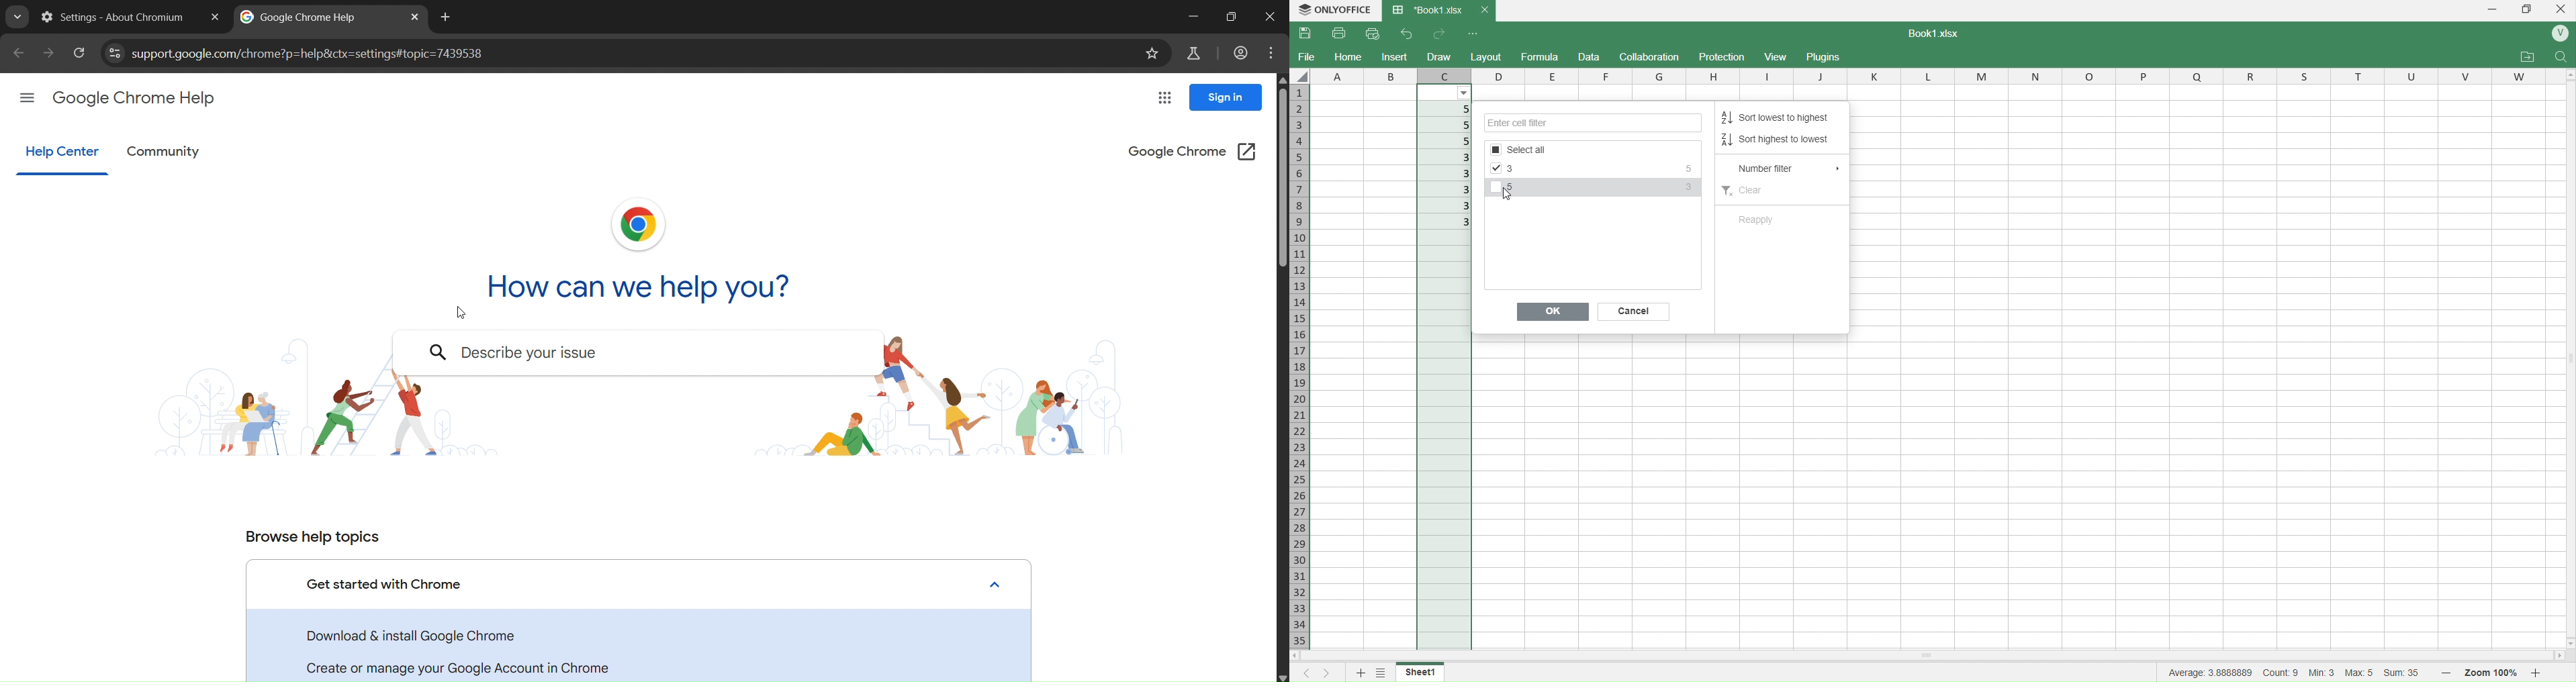  What do you see at coordinates (2559, 58) in the screenshot?
I see `Find` at bounding box center [2559, 58].